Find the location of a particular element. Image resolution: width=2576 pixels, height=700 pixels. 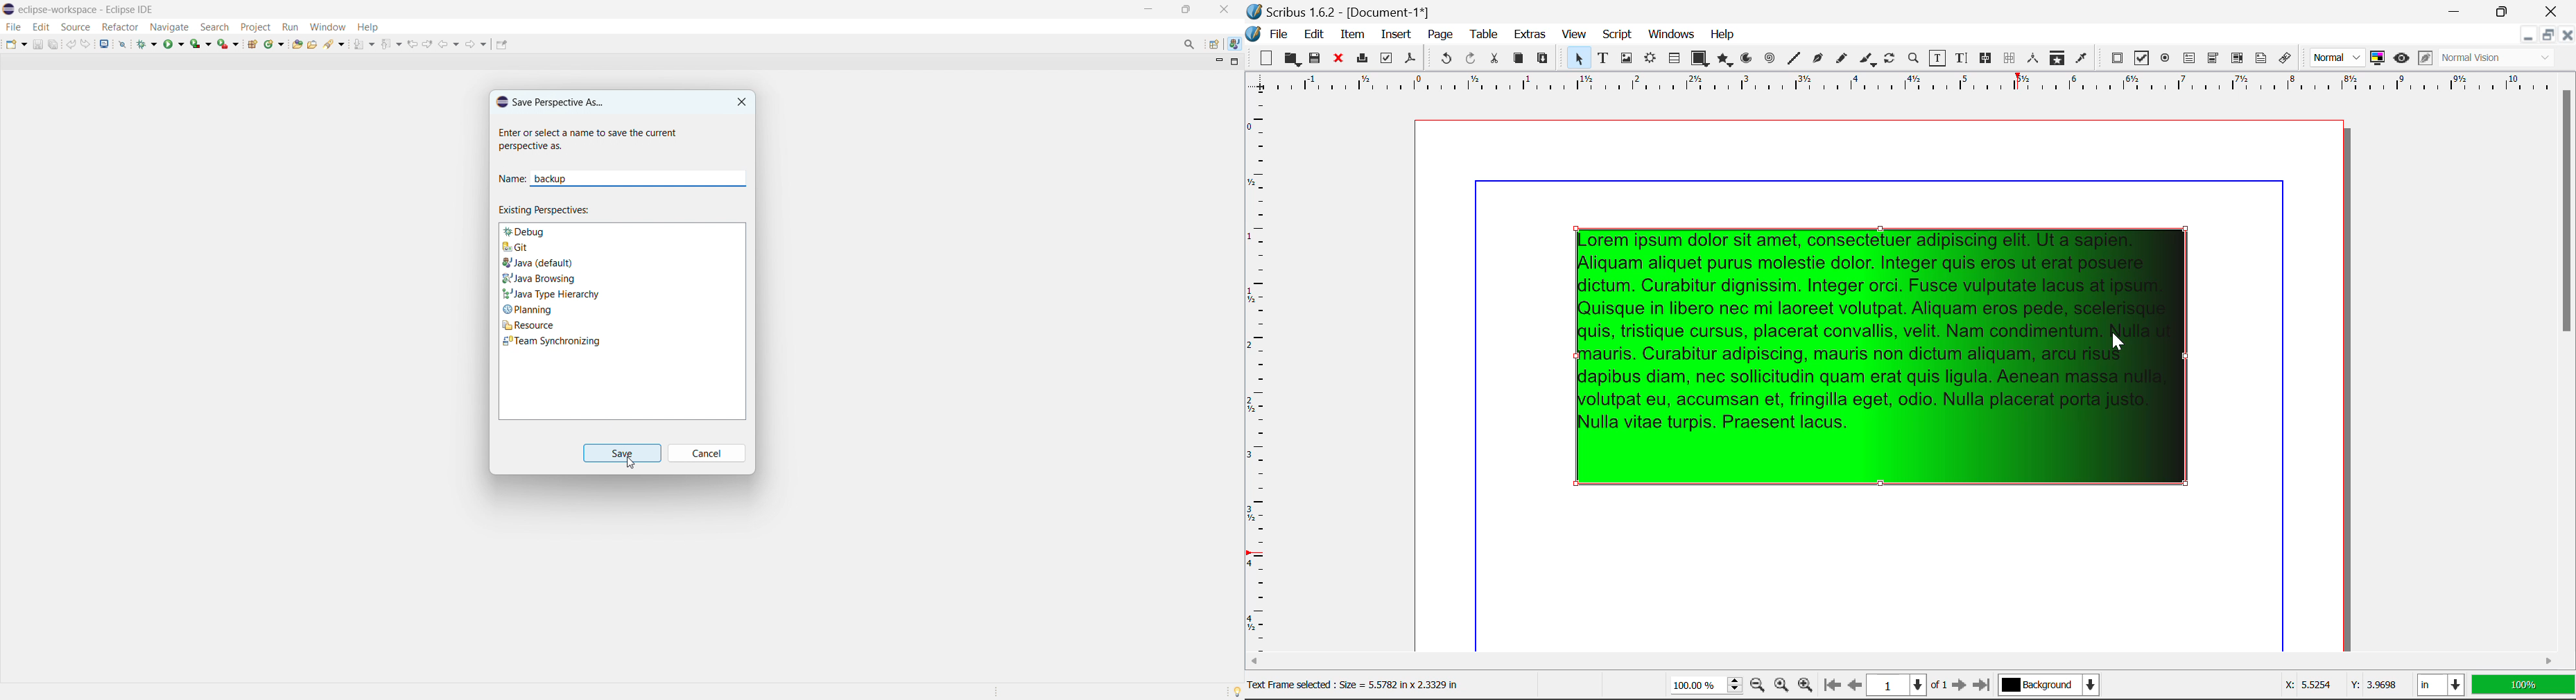

Preview Mode is located at coordinates (2337, 58).